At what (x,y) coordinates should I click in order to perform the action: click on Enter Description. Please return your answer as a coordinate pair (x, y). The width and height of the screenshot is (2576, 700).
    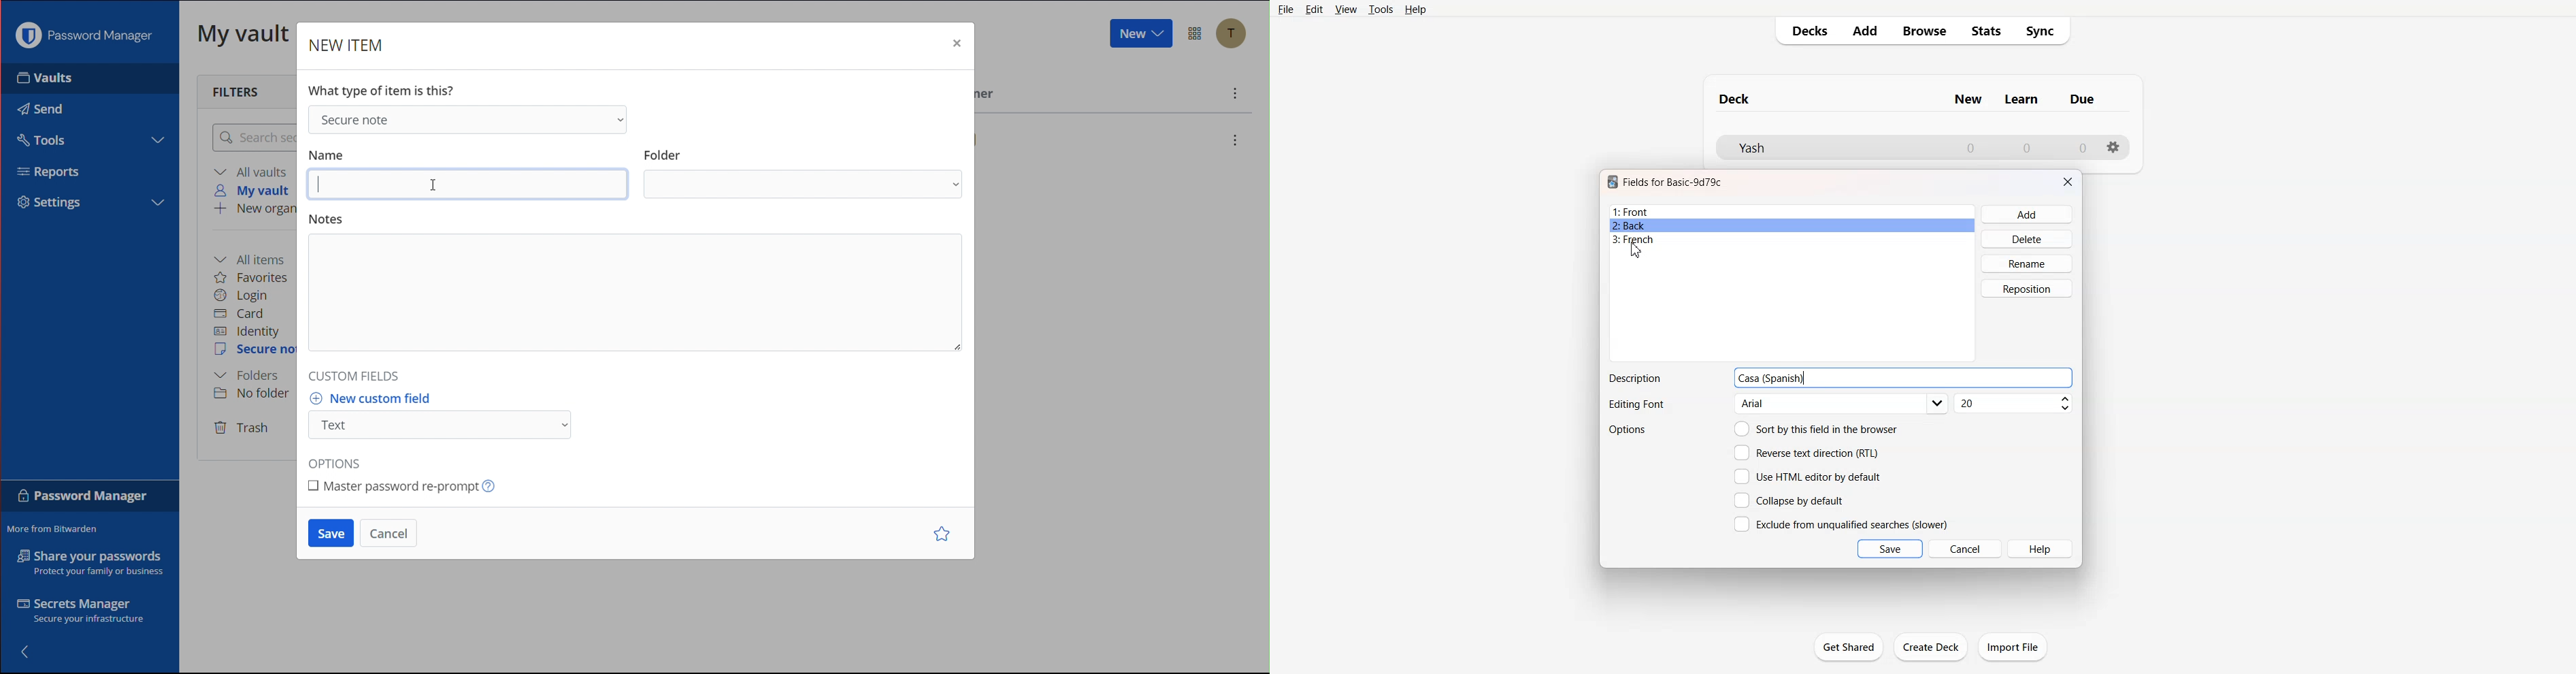
    Looking at the image, I should click on (1943, 378).